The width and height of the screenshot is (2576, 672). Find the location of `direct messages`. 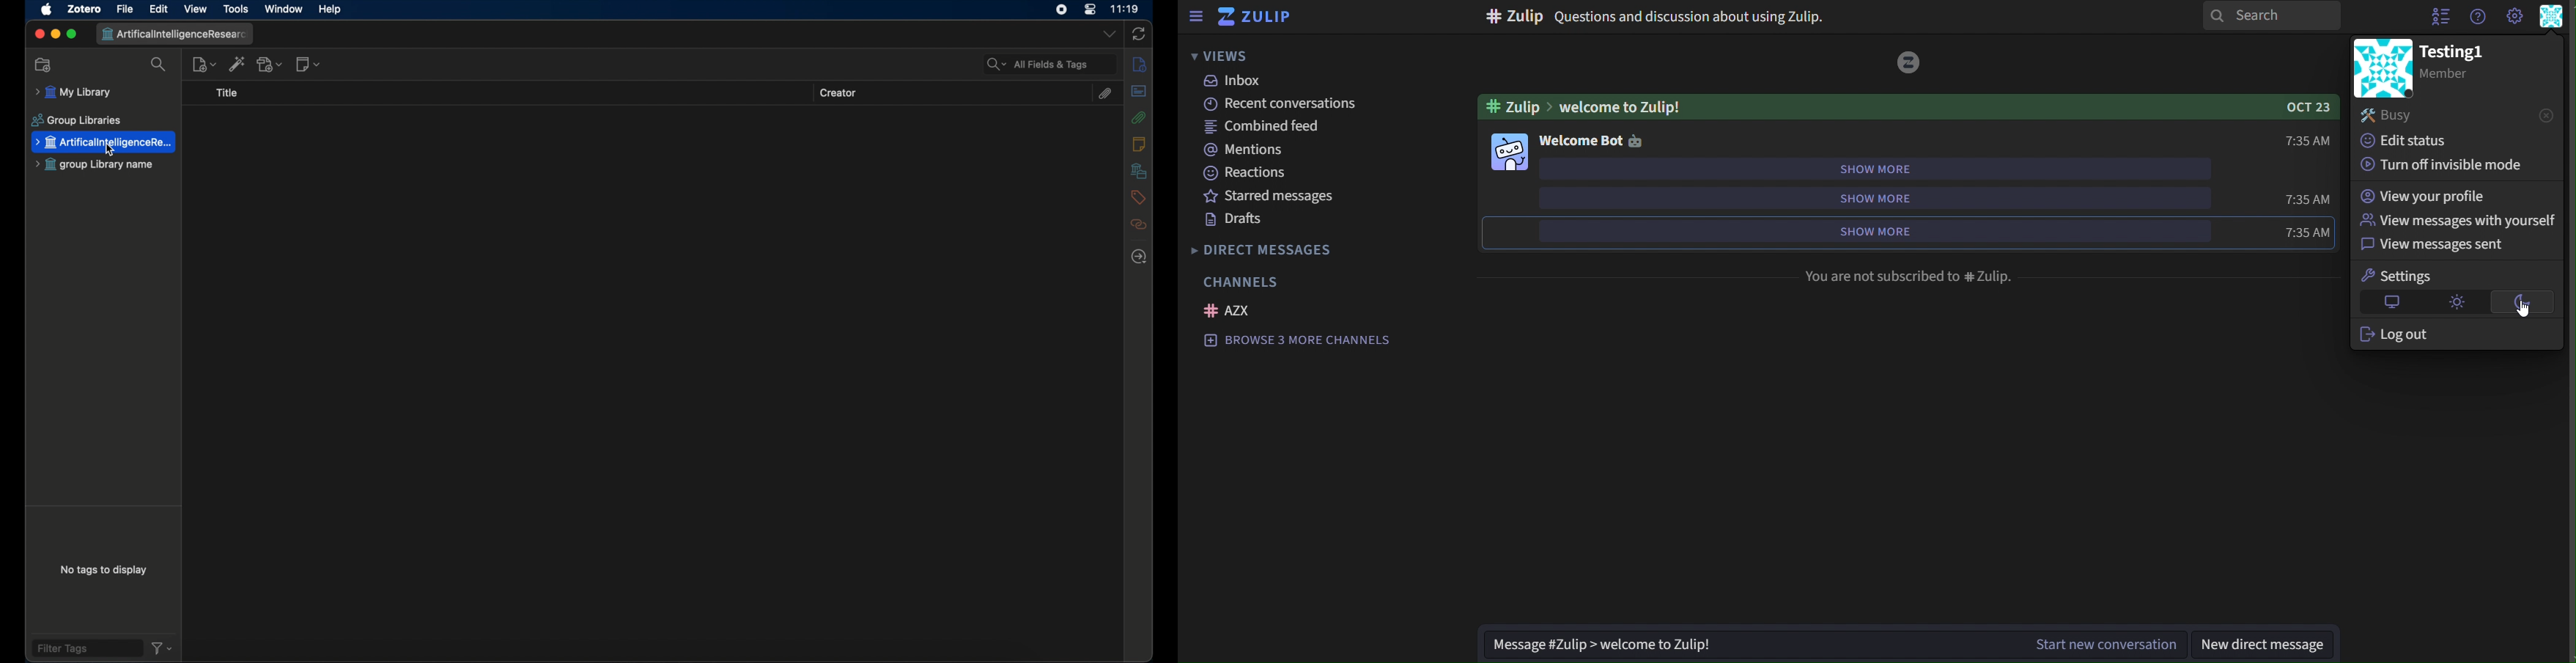

direct messages is located at coordinates (1278, 249).